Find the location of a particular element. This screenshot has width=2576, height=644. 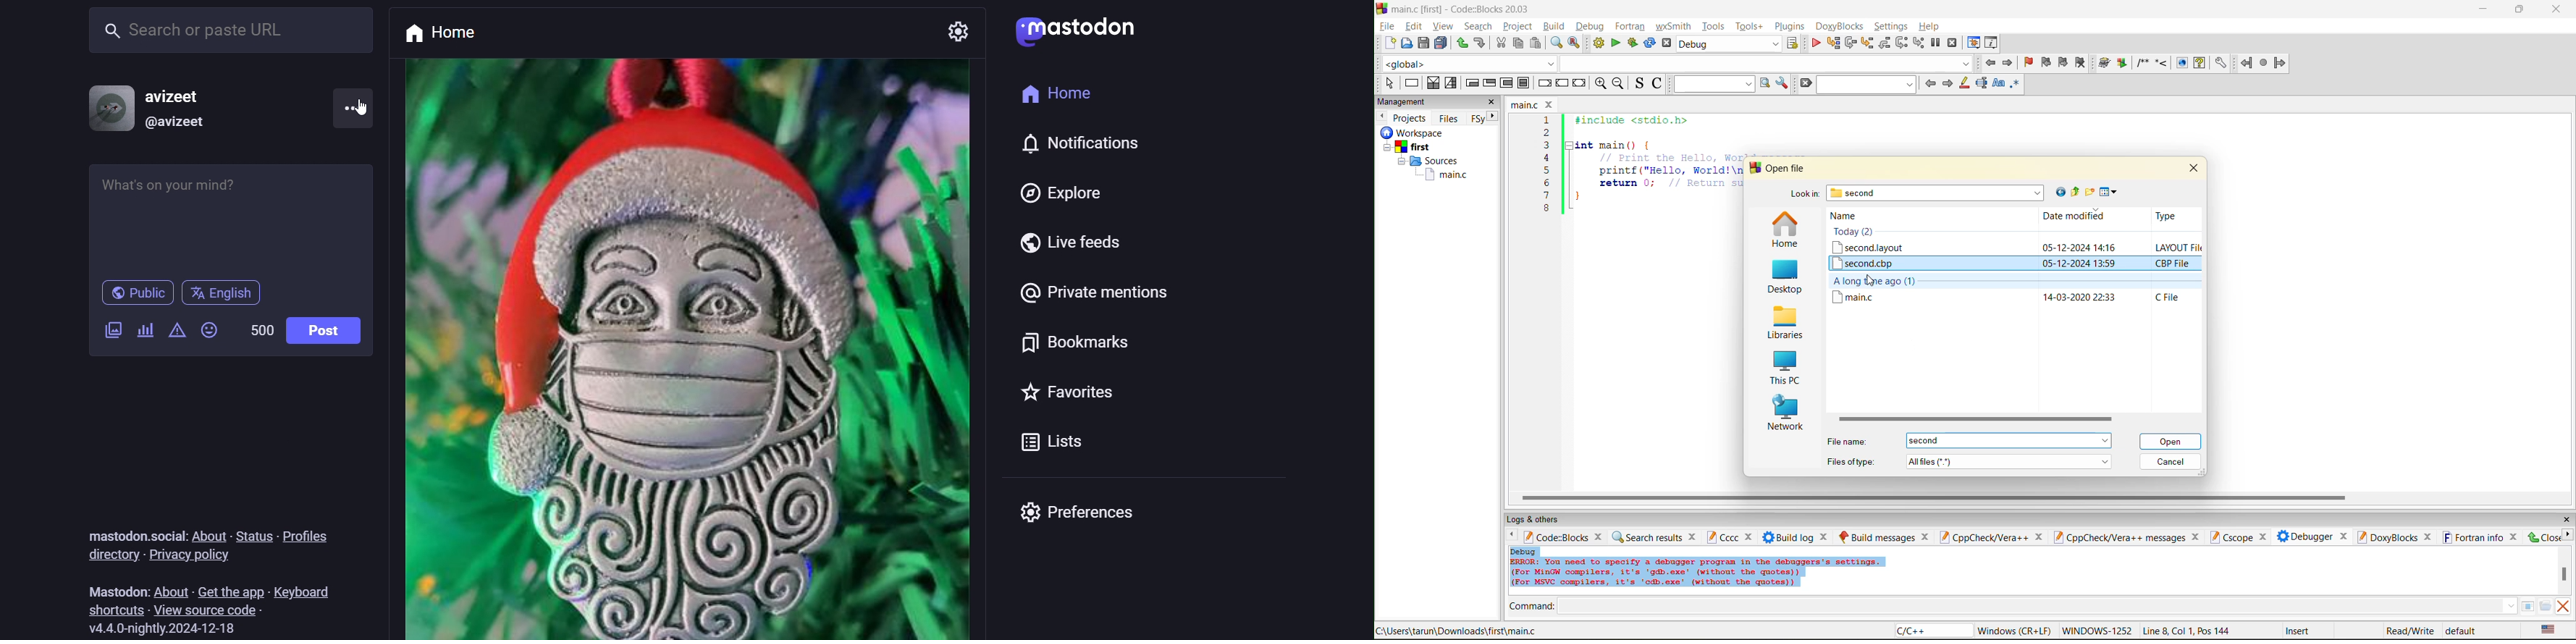

post picture is located at coordinates (689, 348).